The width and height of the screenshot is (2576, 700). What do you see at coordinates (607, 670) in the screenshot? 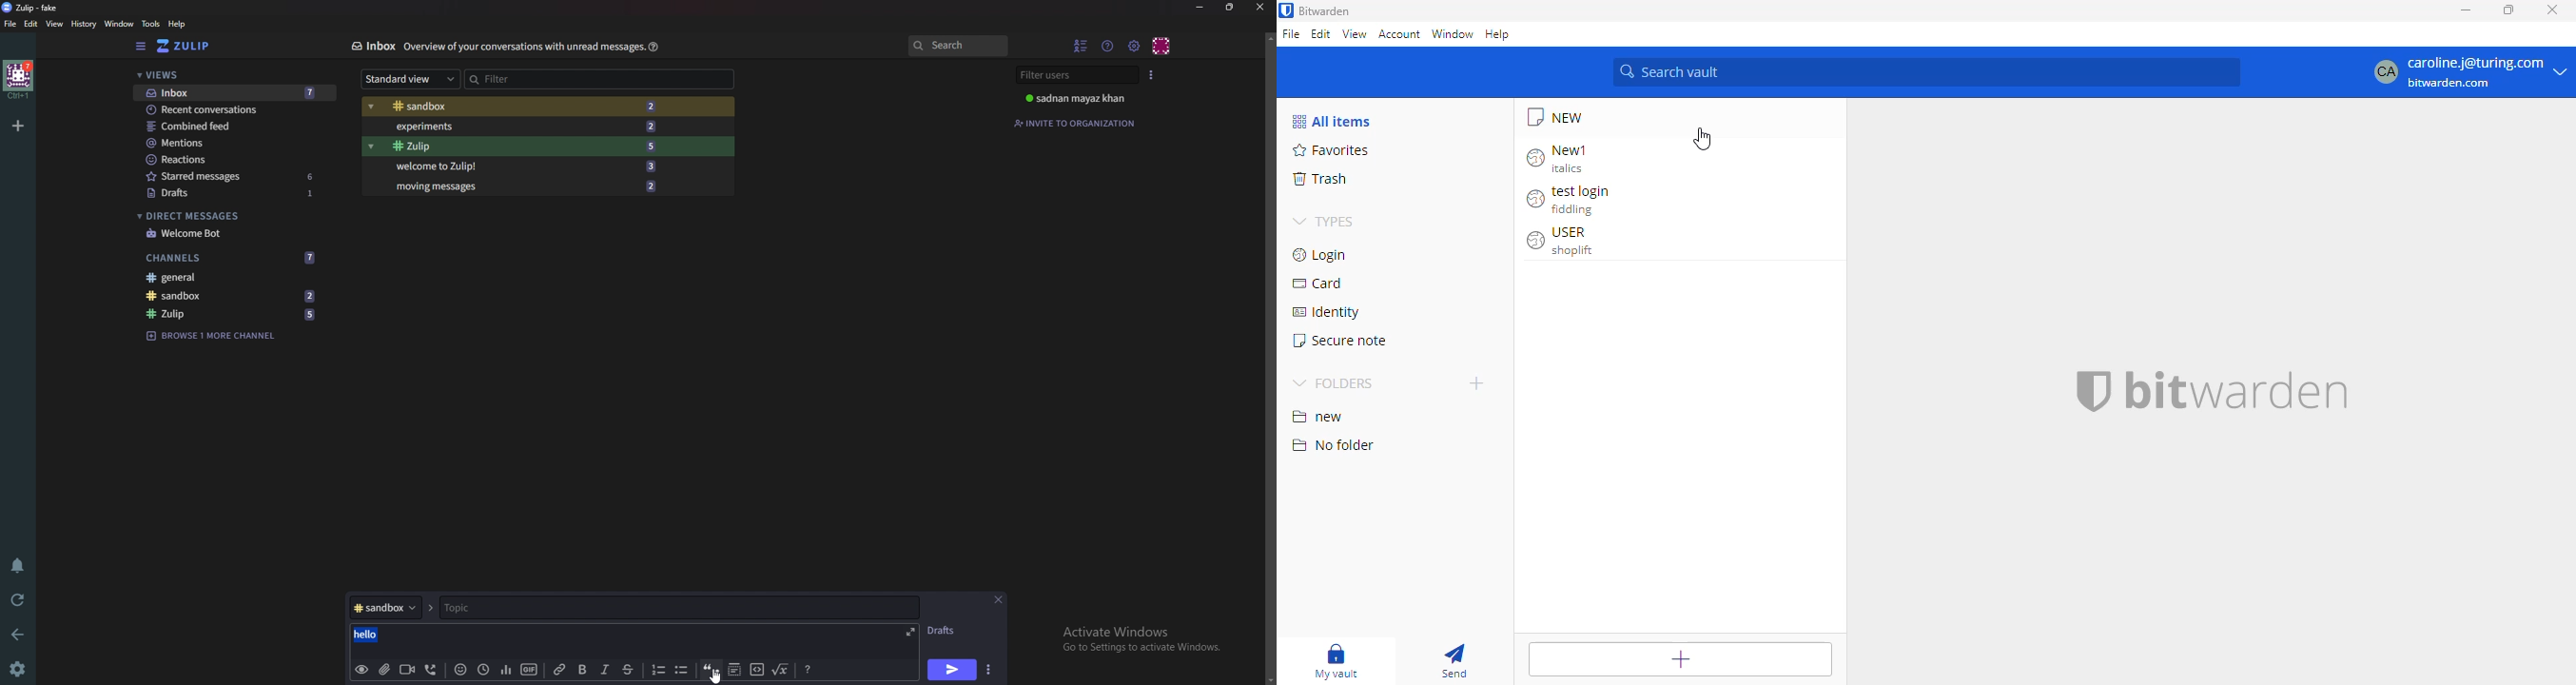
I see `Italic` at bounding box center [607, 670].